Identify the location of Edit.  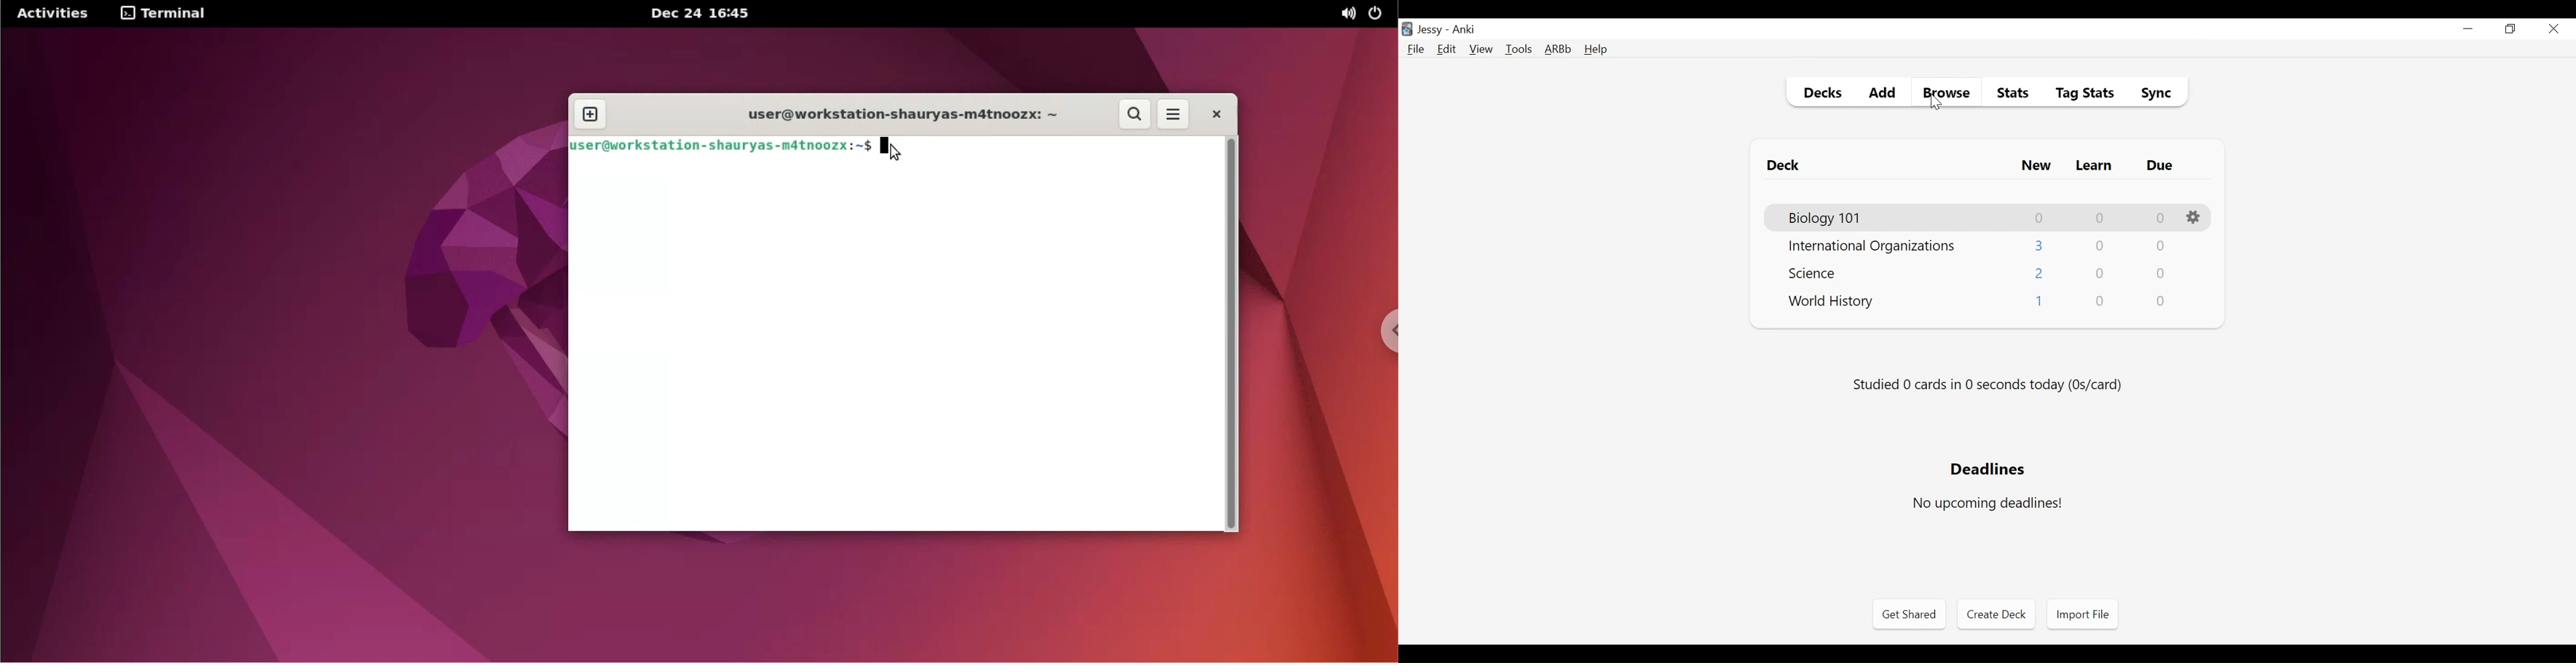
(1446, 50).